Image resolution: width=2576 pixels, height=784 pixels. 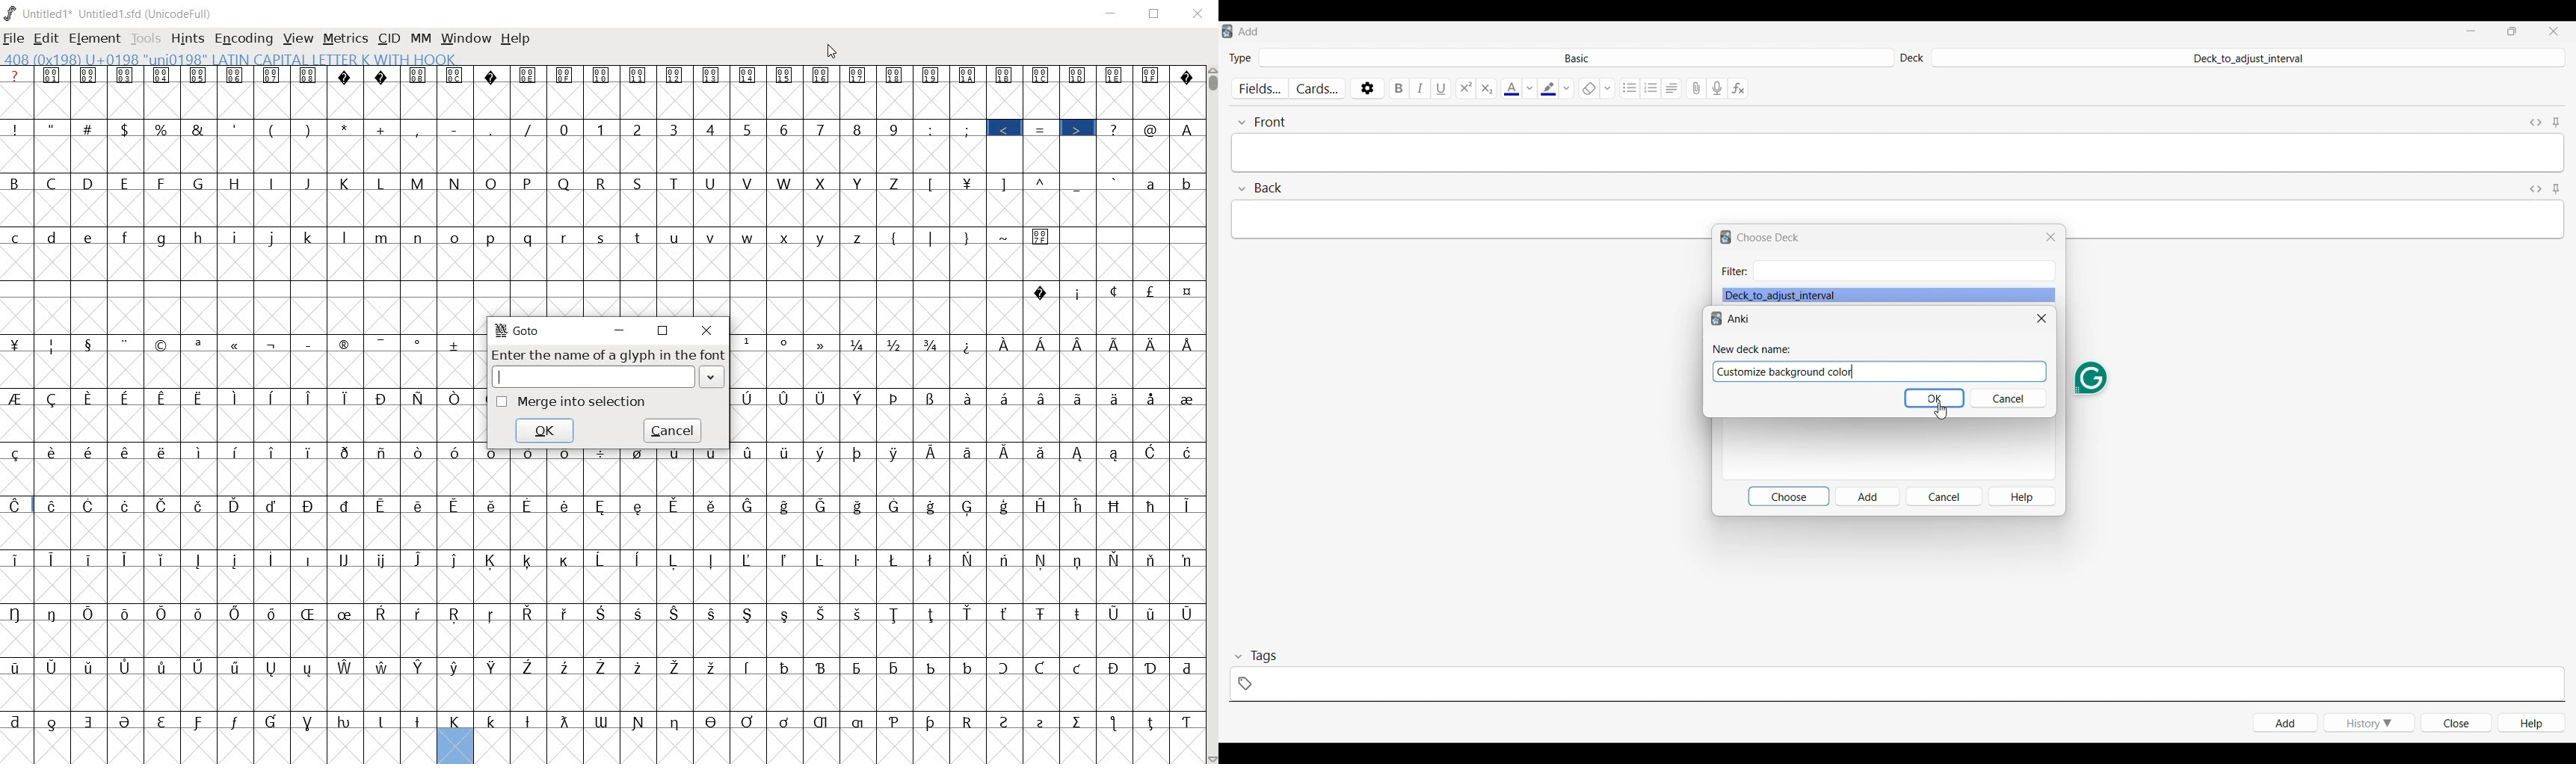 What do you see at coordinates (1256, 656) in the screenshot?
I see `Collapse tags` at bounding box center [1256, 656].